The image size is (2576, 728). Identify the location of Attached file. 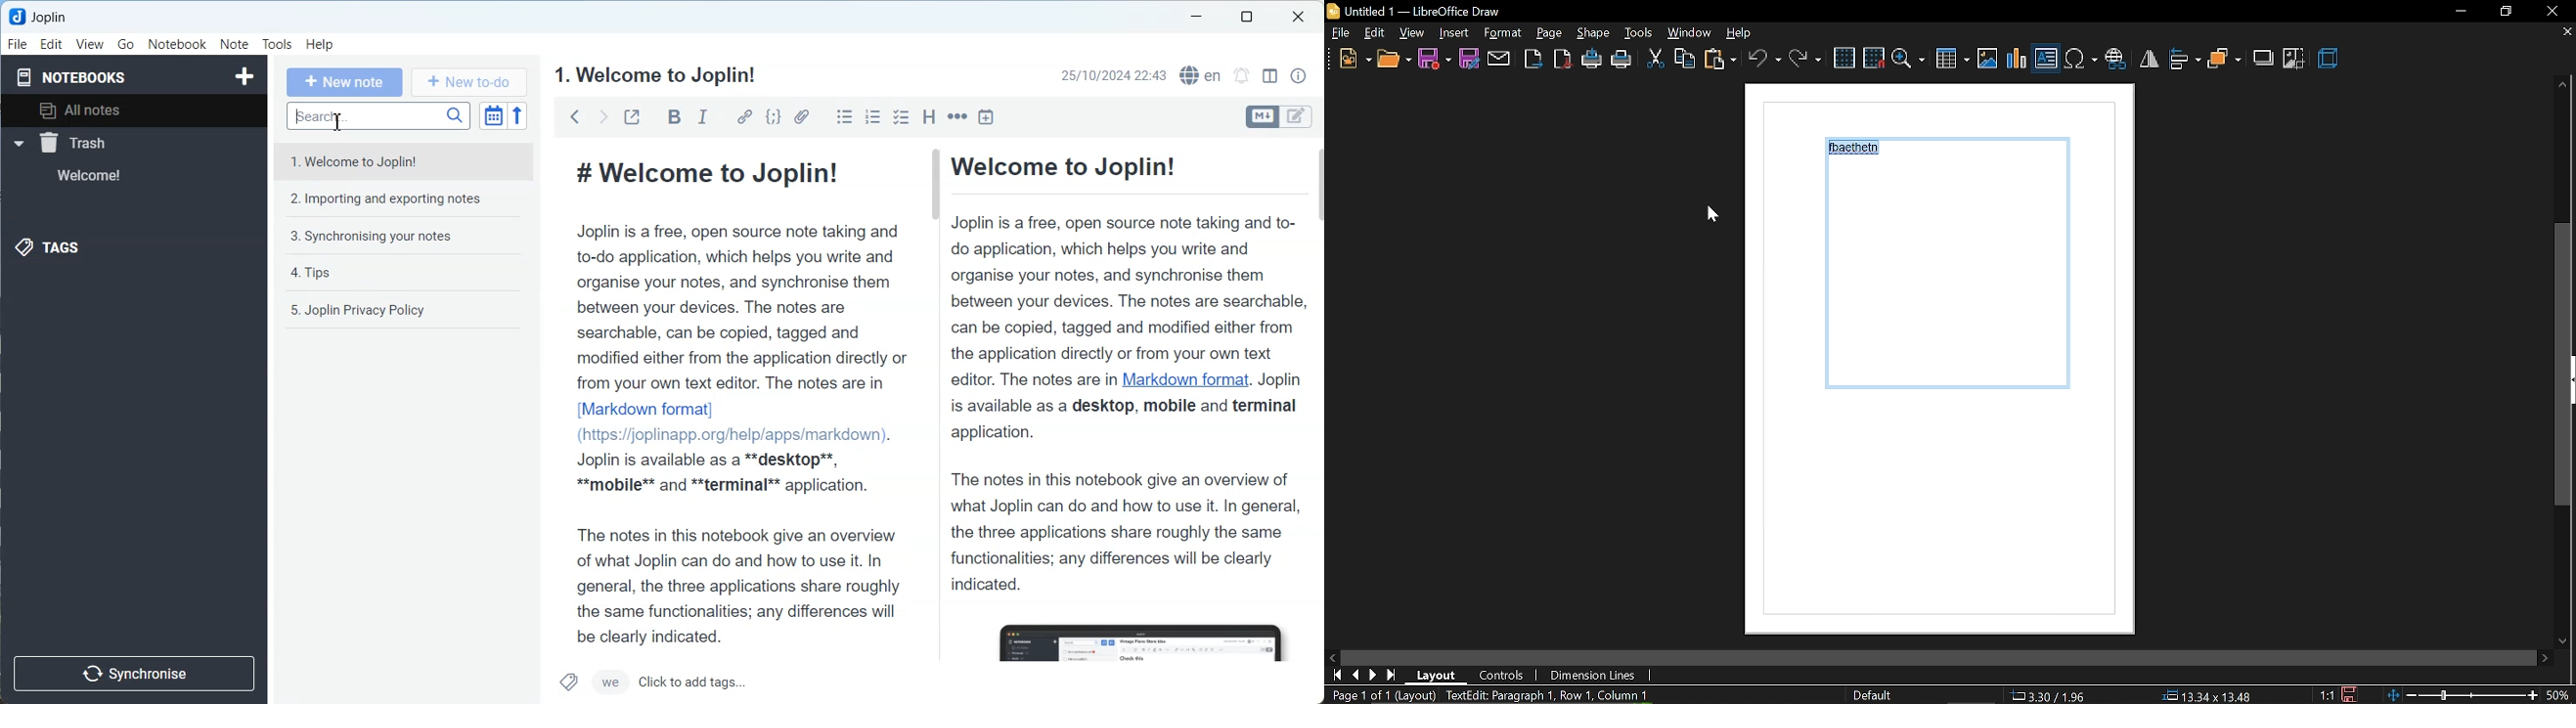
(802, 117).